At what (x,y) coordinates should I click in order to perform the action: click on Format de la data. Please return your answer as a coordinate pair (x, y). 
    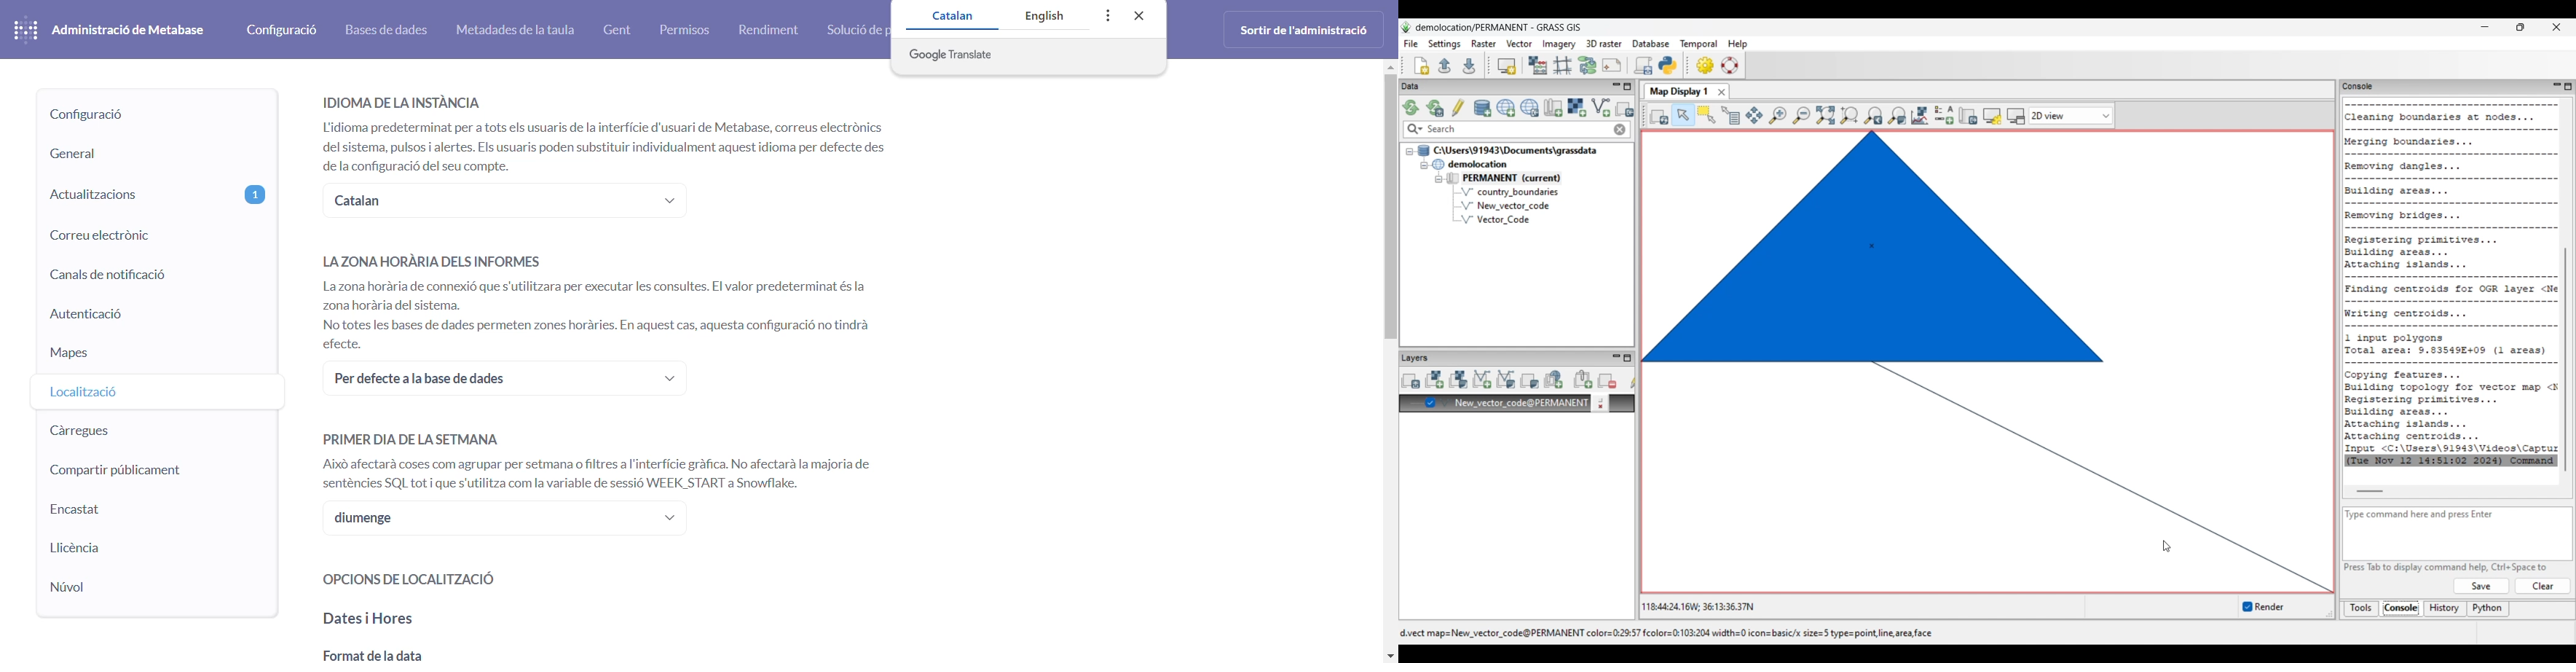
    Looking at the image, I should click on (374, 654).